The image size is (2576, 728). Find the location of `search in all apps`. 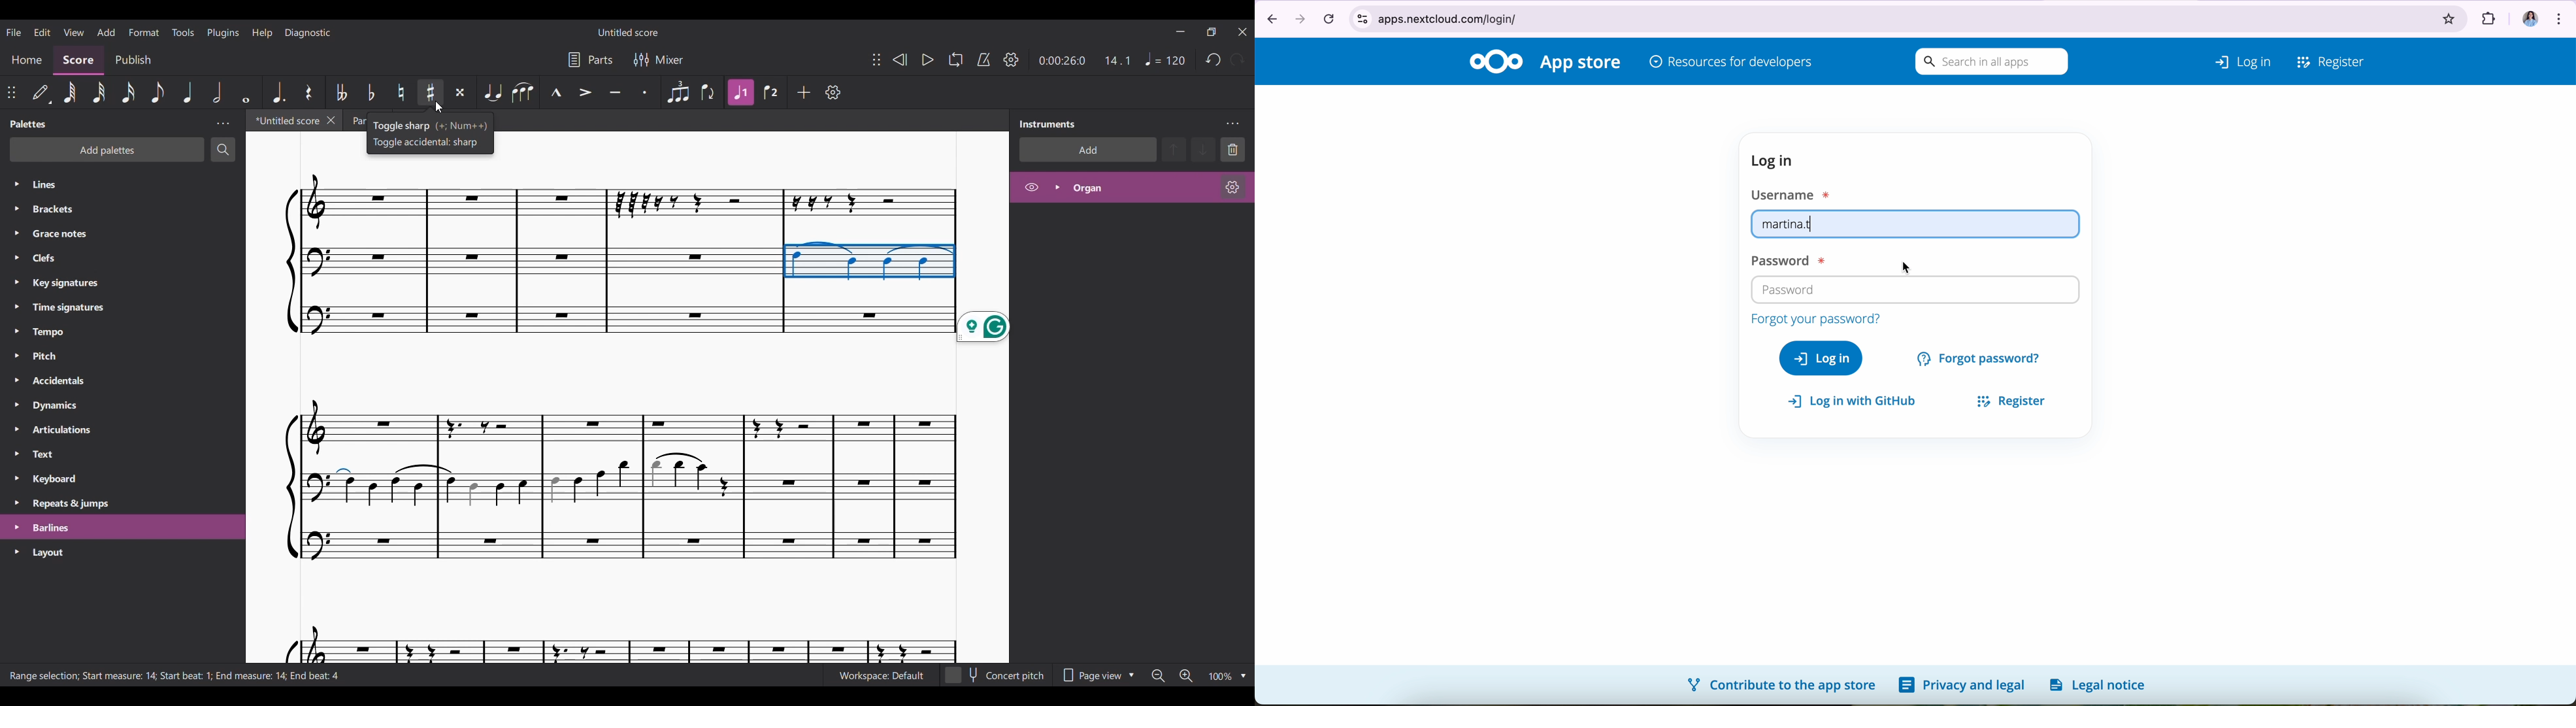

search in all apps is located at coordinates (1989, 62).